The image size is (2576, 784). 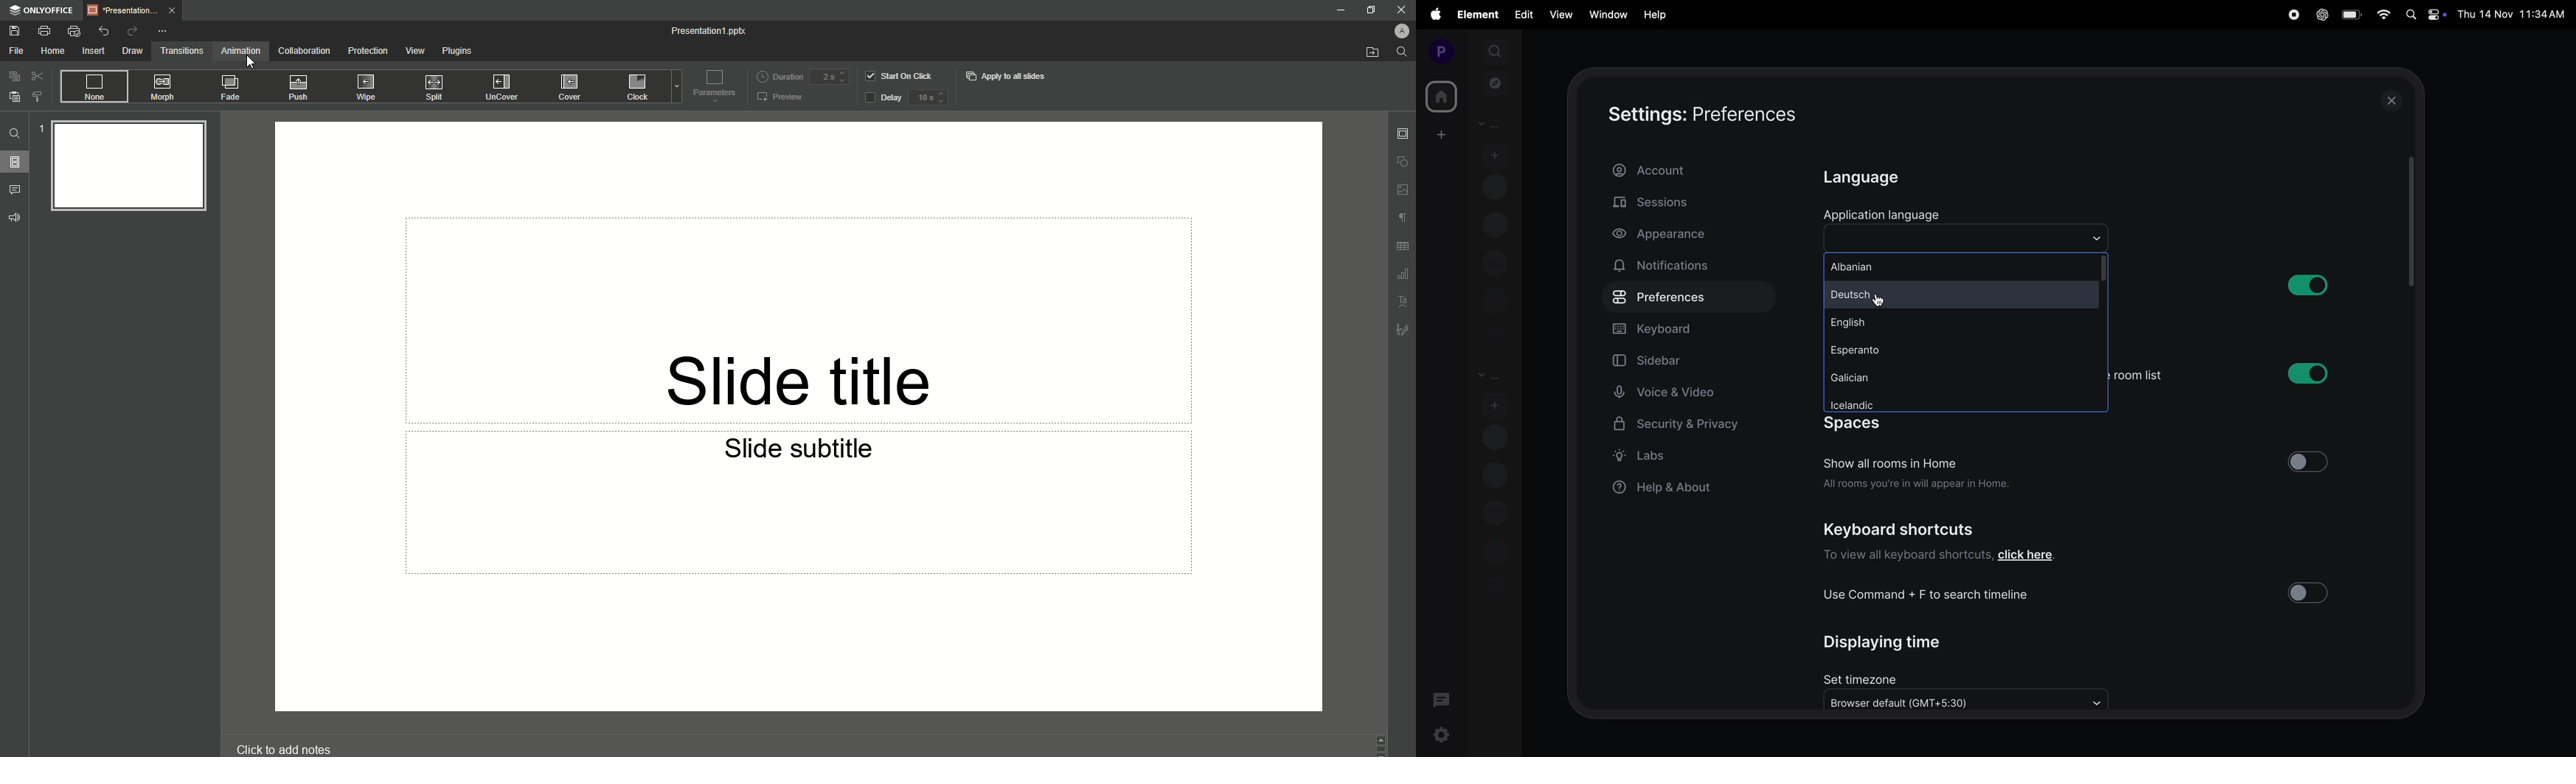 I want to click on galician, so click(x=1966, y=378).